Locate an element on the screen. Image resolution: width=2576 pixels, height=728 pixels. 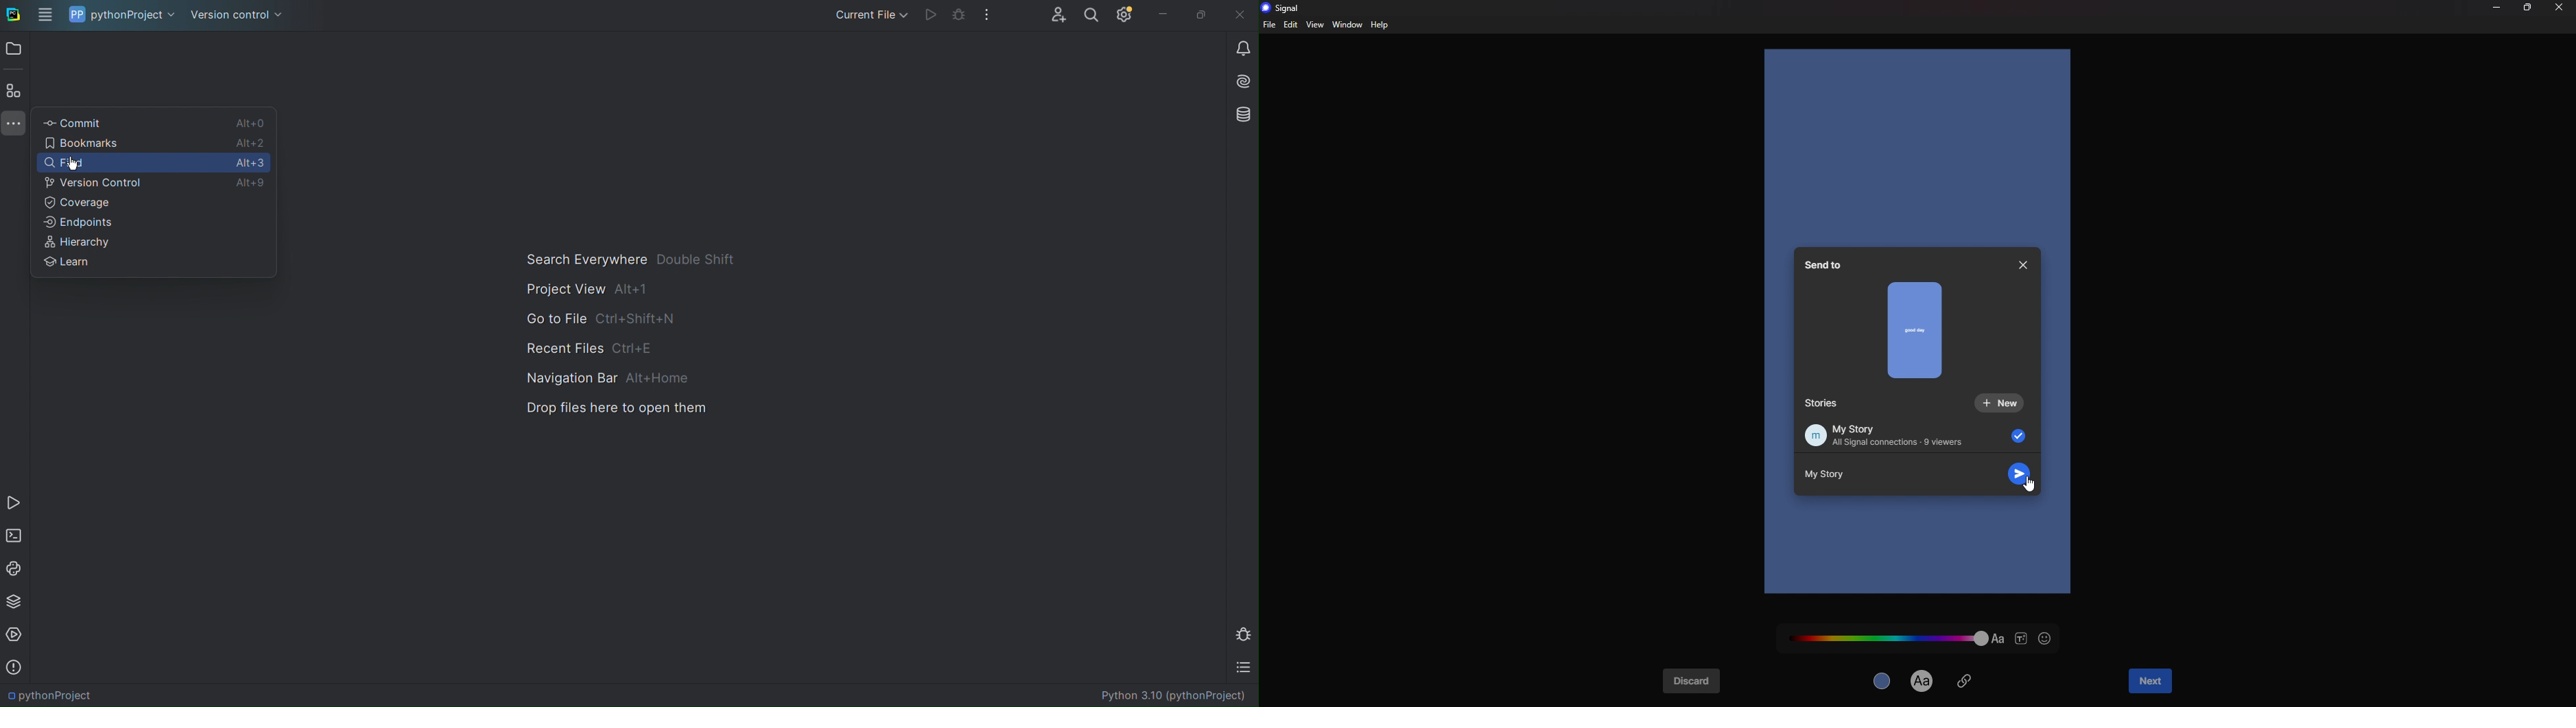
Current File is located at coordinates (868, 16).